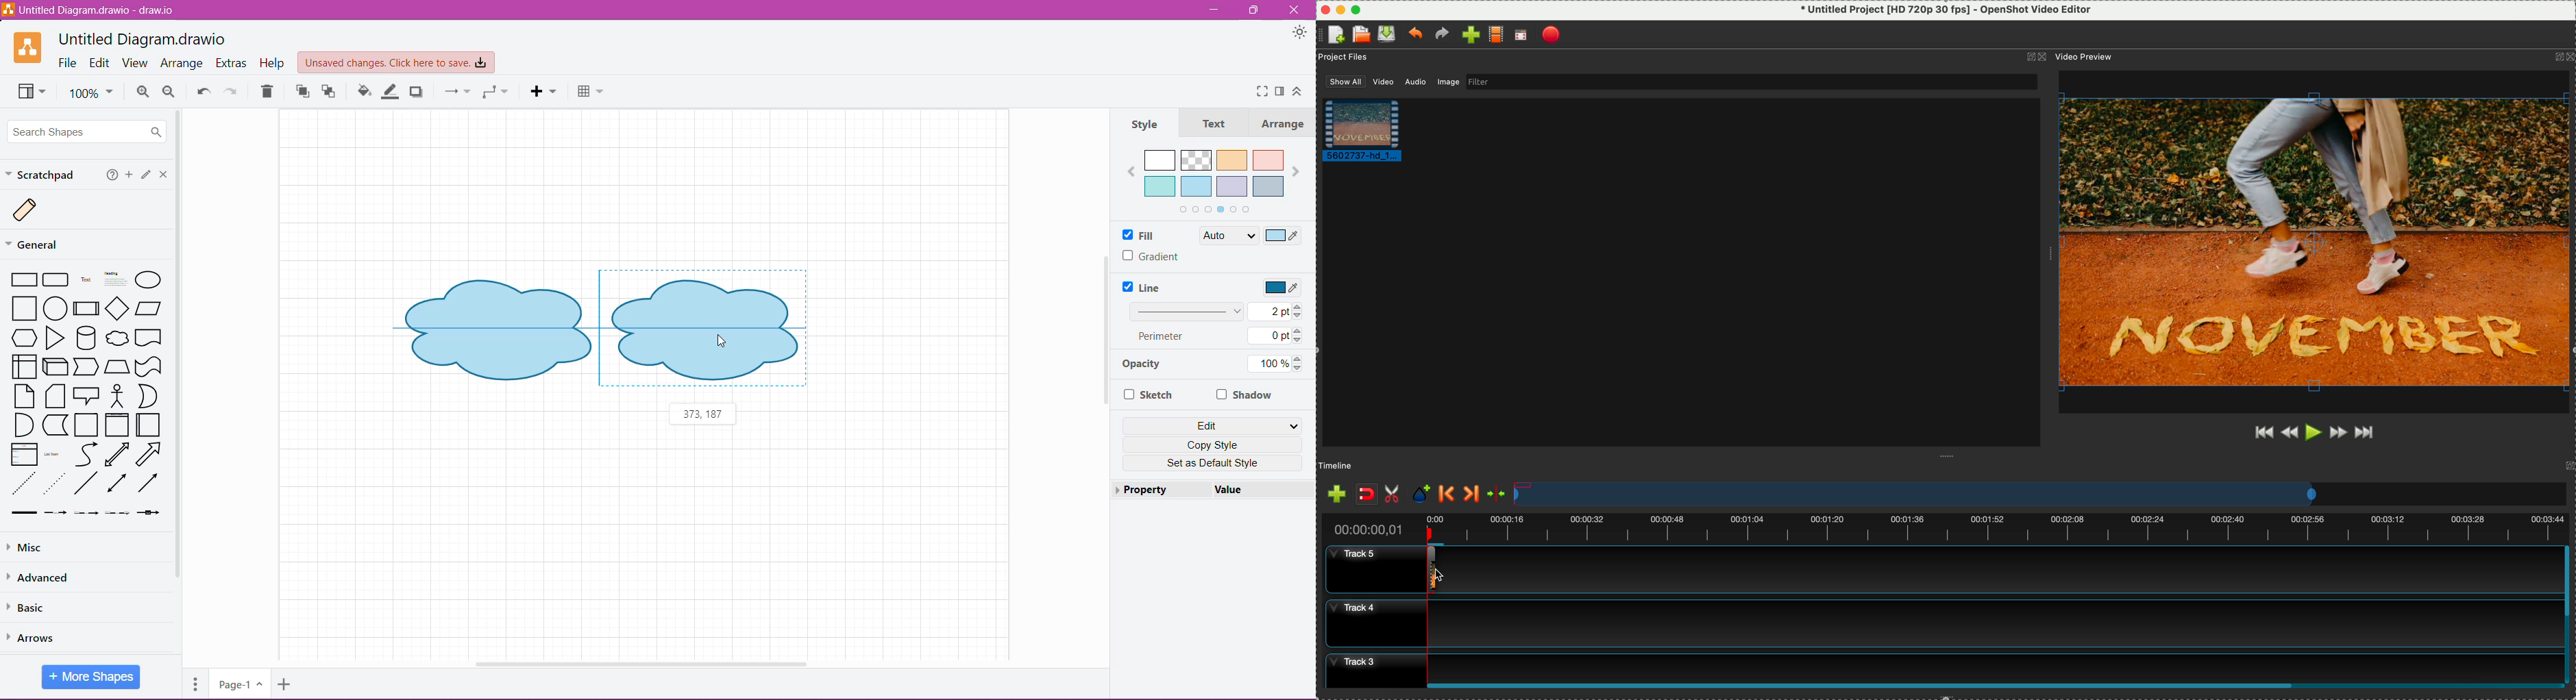  Describe the element at coordinates (2050, 251) in the screenshot. I see `Window Expanding` at that location.